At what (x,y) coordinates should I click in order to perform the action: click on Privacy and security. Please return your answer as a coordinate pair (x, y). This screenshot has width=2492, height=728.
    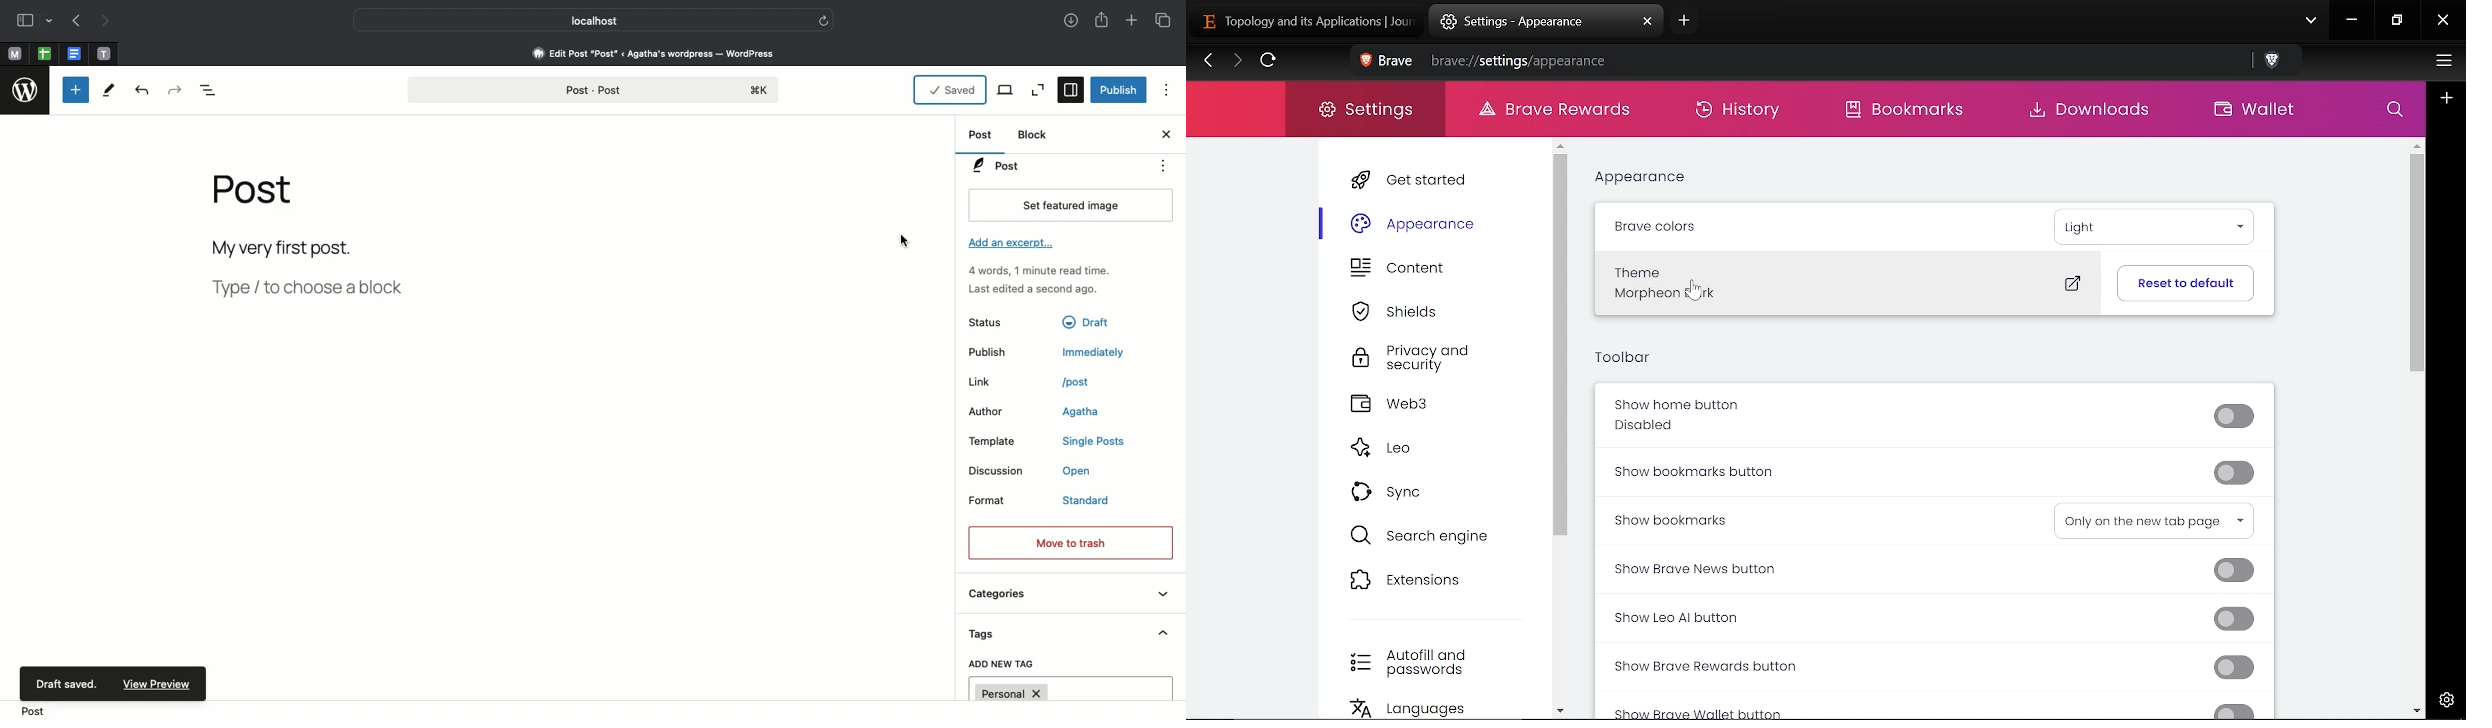
    Looking at the image, I should click on (1416, 359).